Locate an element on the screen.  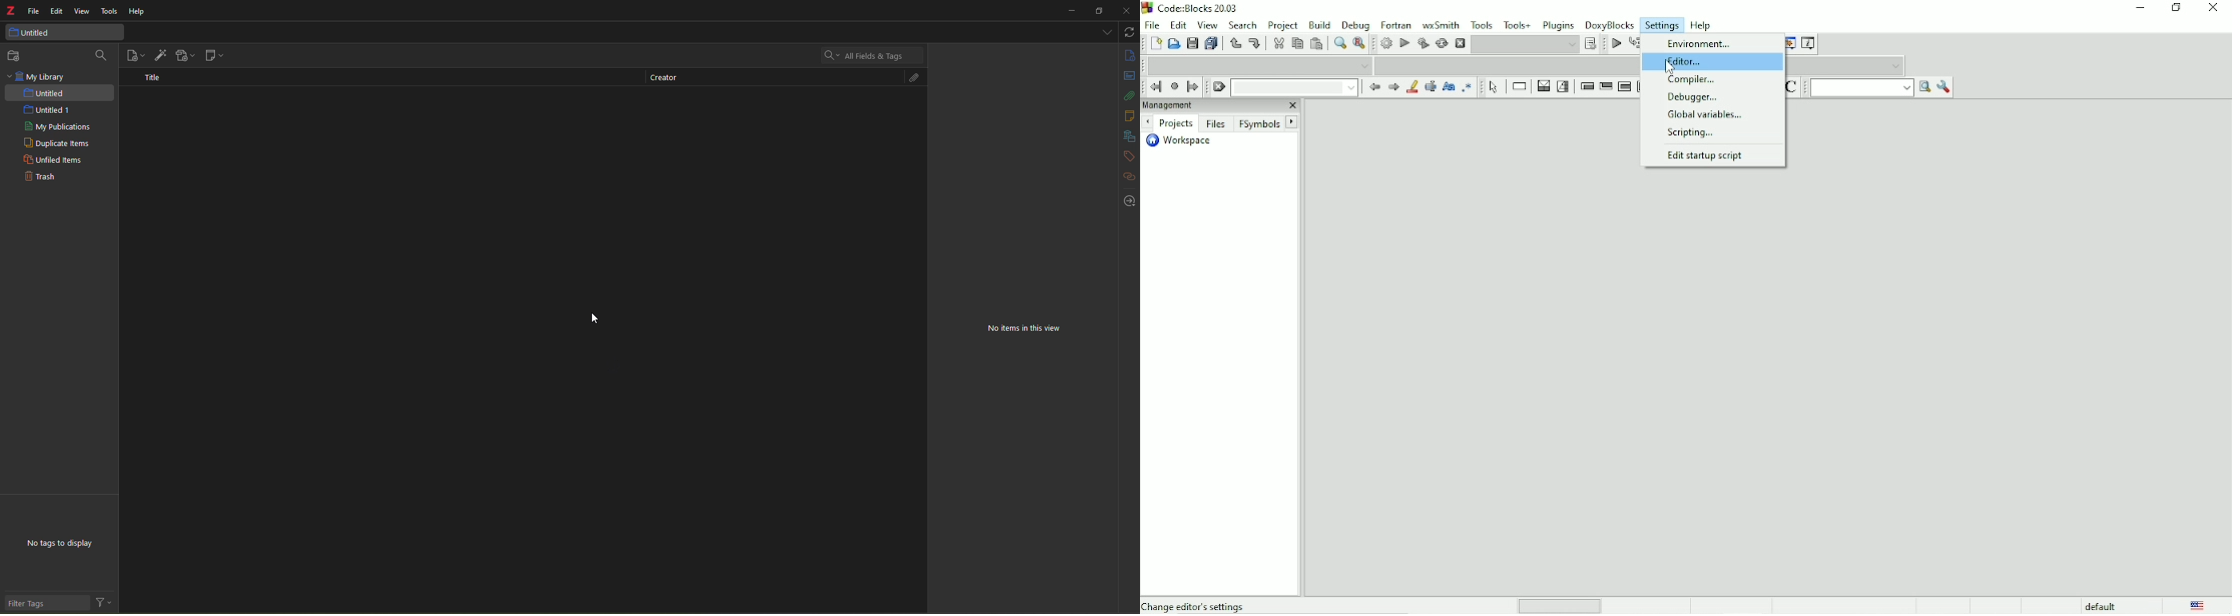
add is located at coordinates (1094, 138).